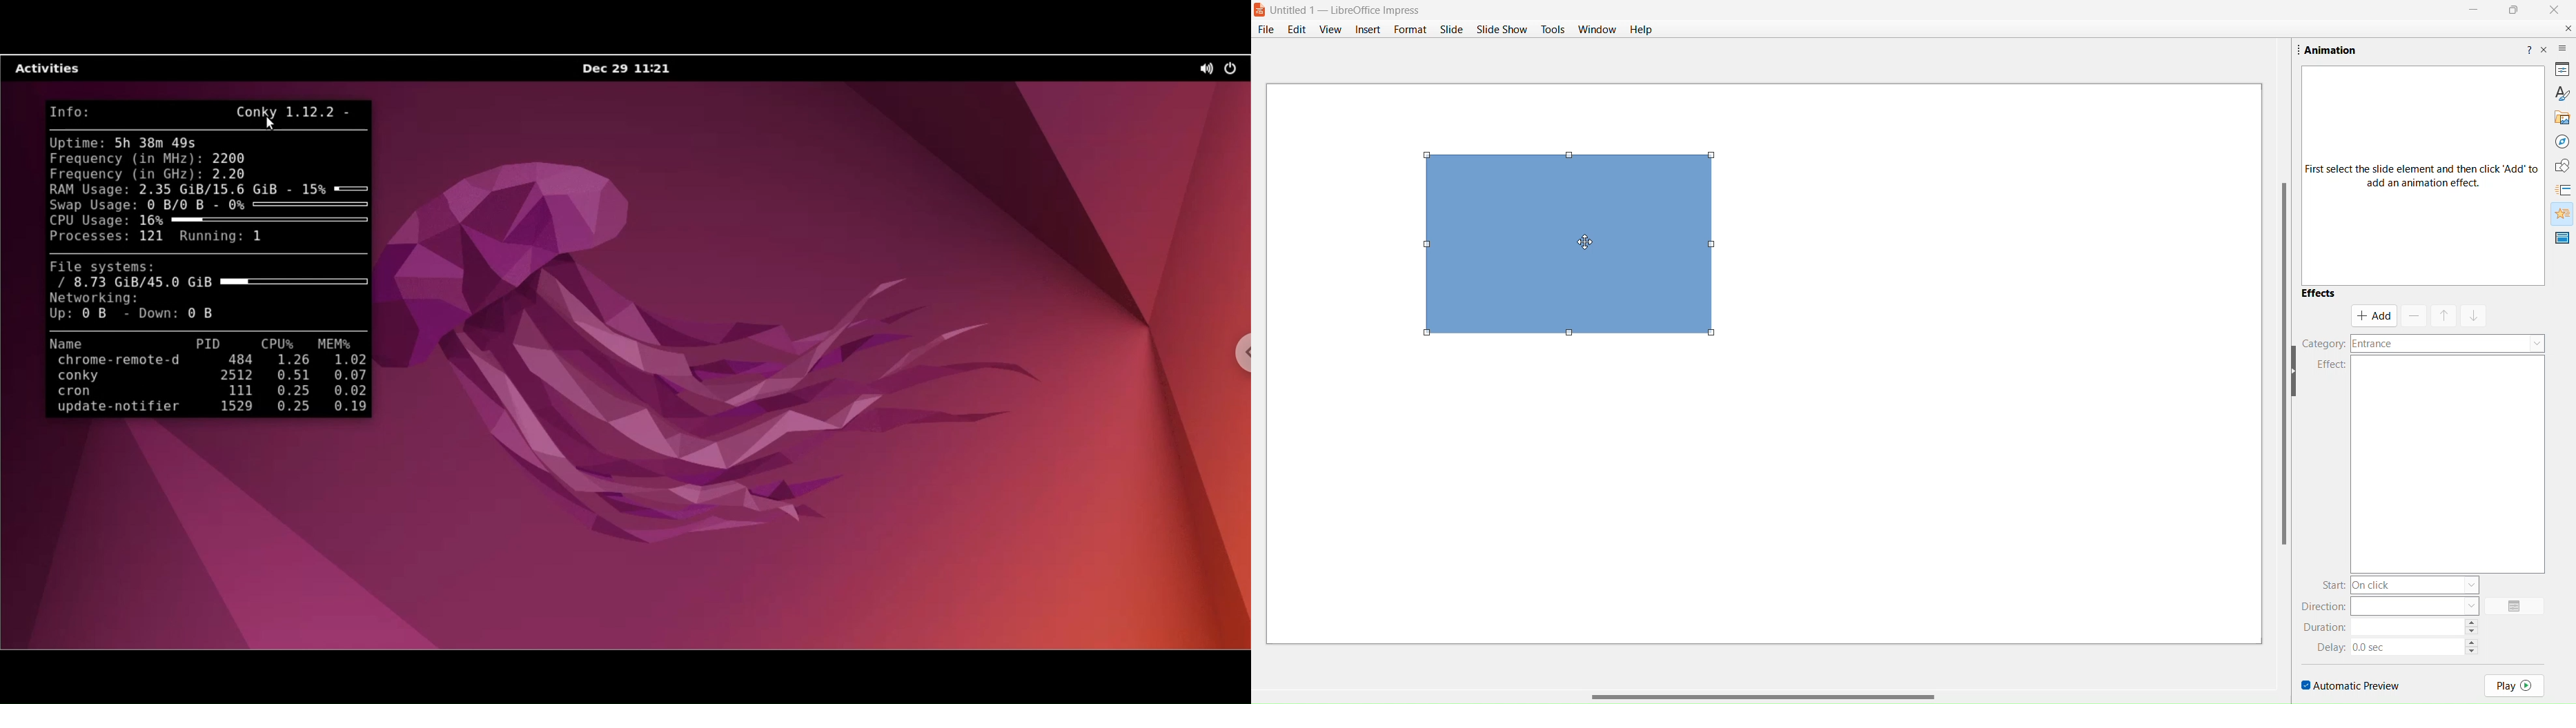  Describe the element at coordinates (2562, 238) in the screenshot. I see `master slide` at that location.